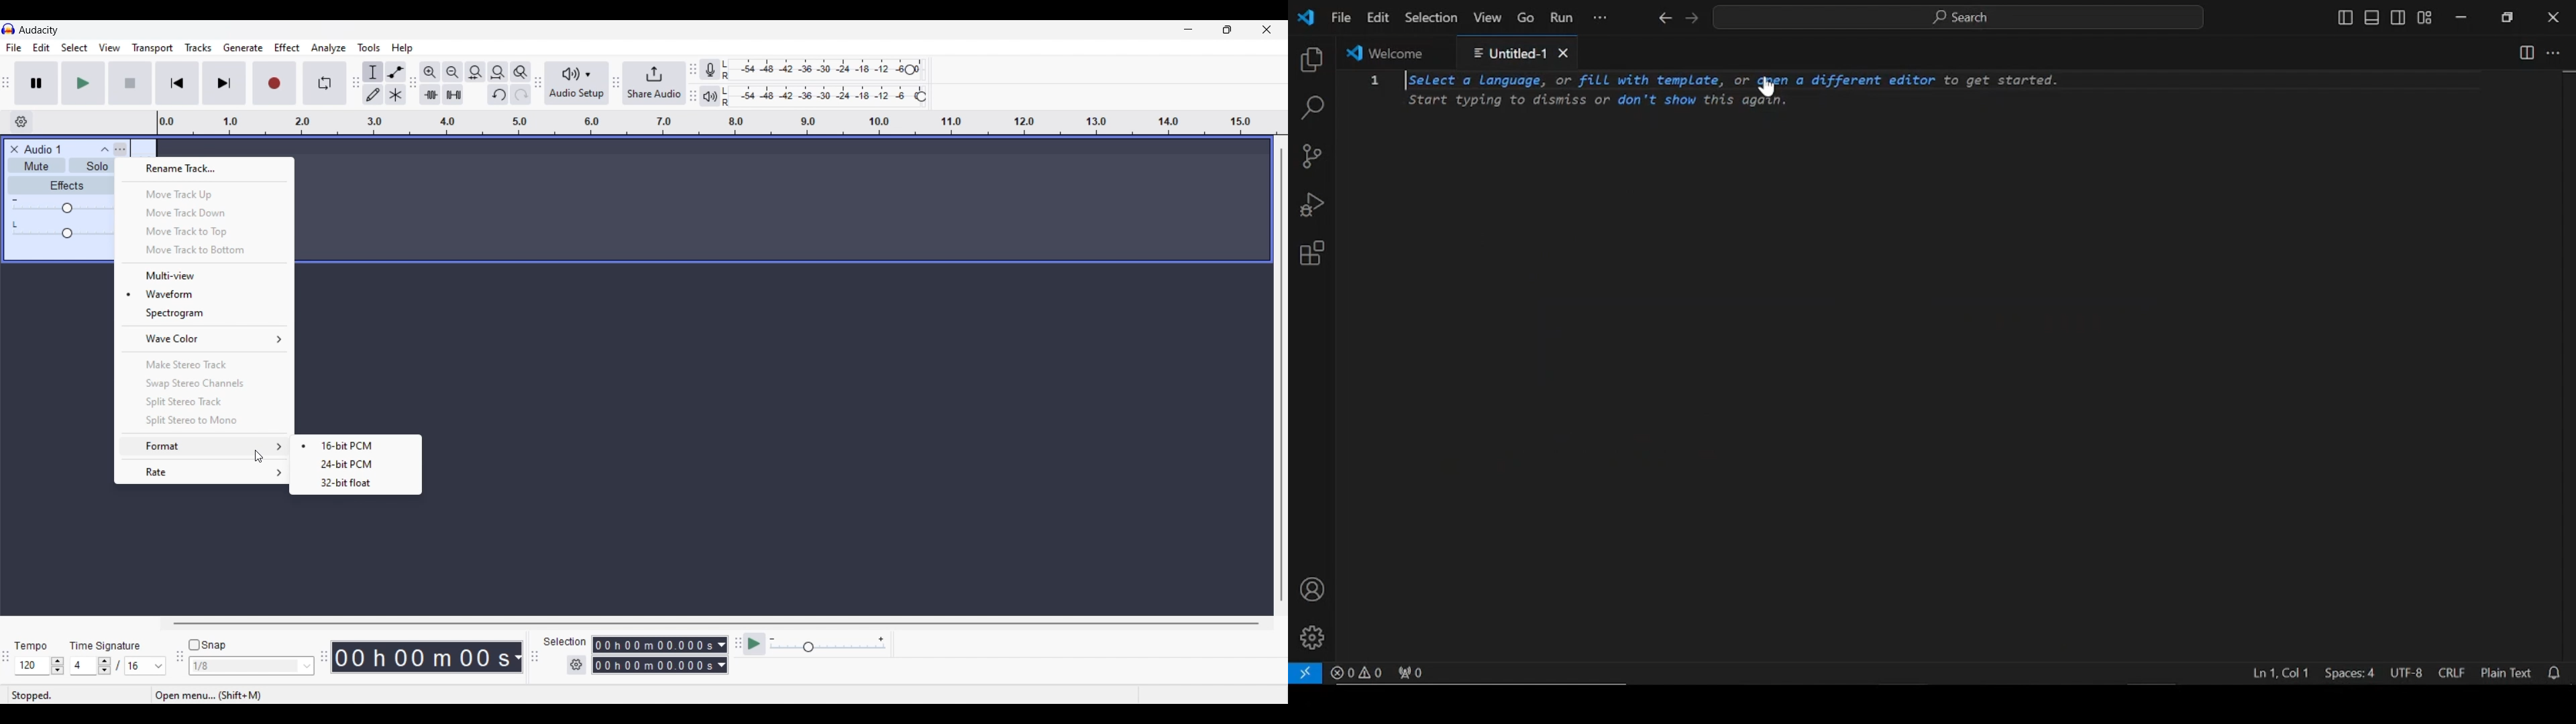 This screenshot has width=2576, height=728. What do you see at coordinates (564, 642) in the screenshot?
I see `Selection` at bounding box center [564, 642].